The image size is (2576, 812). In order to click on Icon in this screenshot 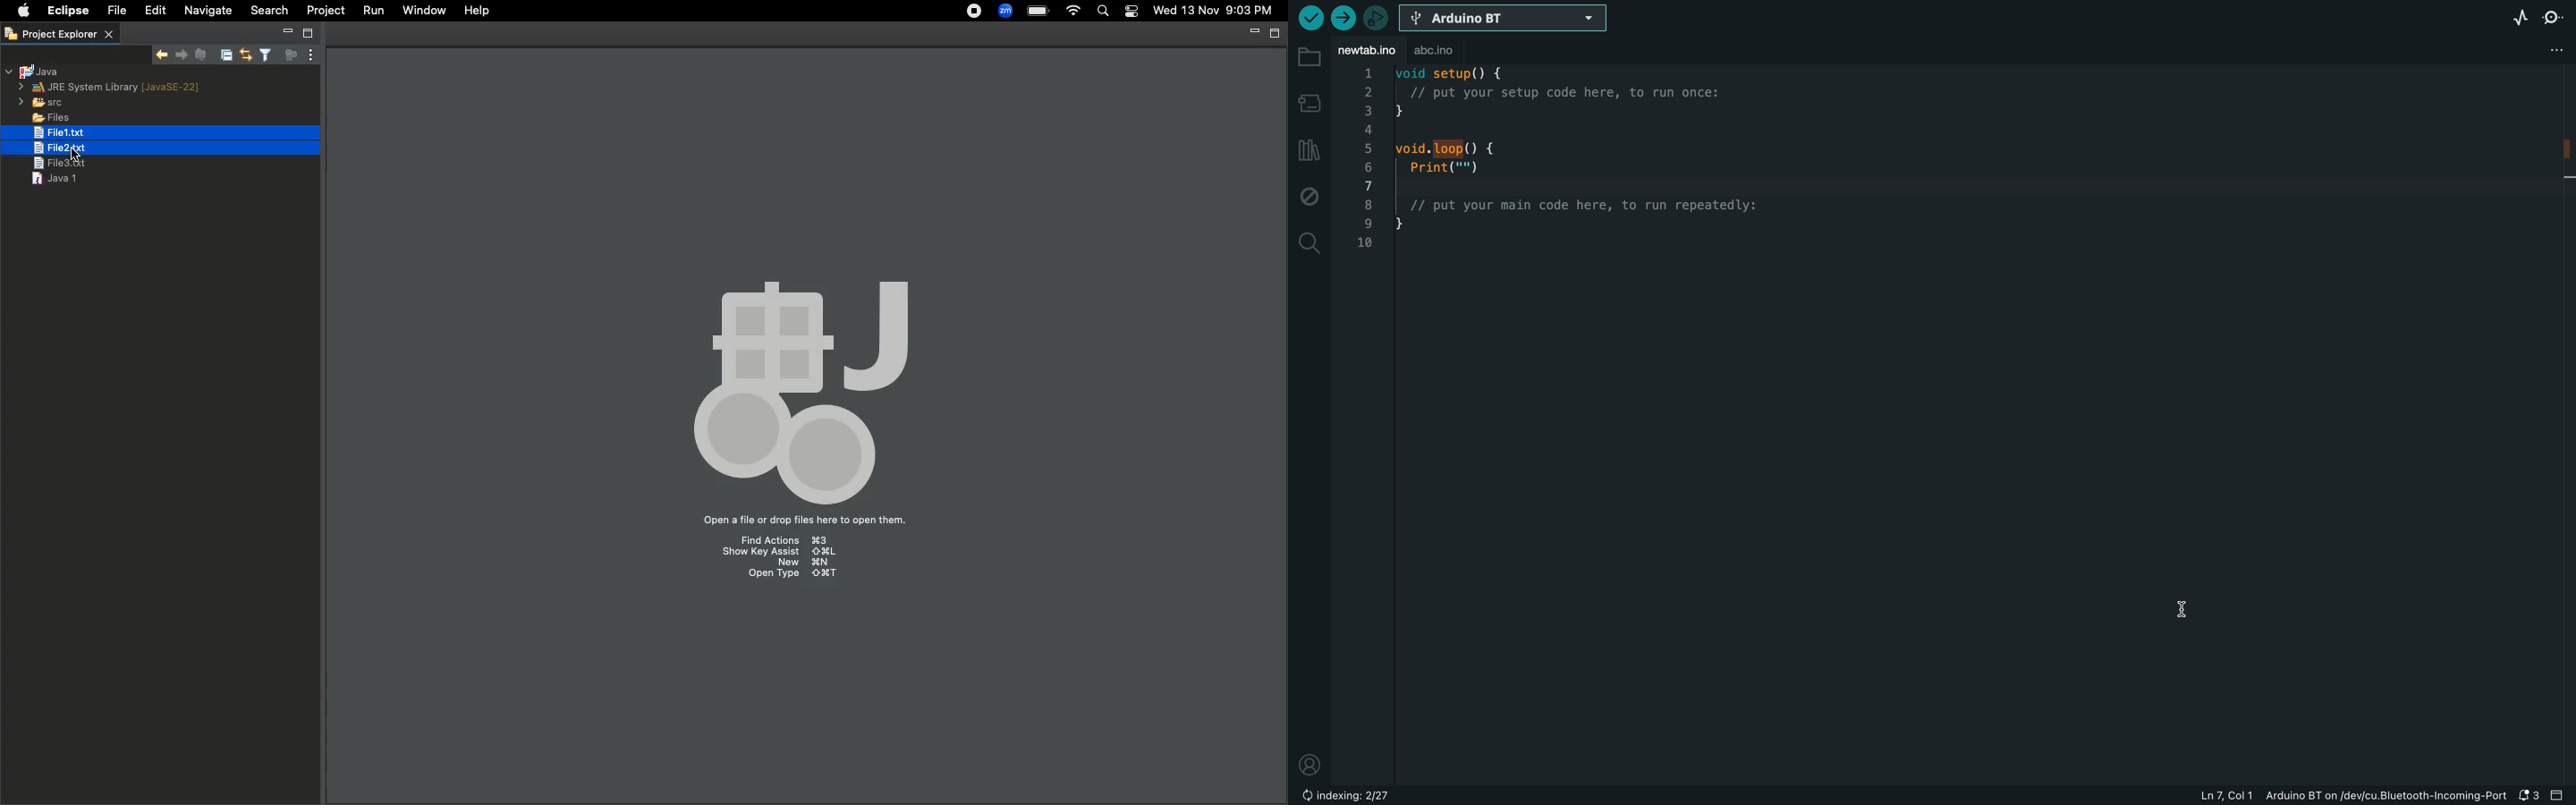, I will do `click(800, 377)`.